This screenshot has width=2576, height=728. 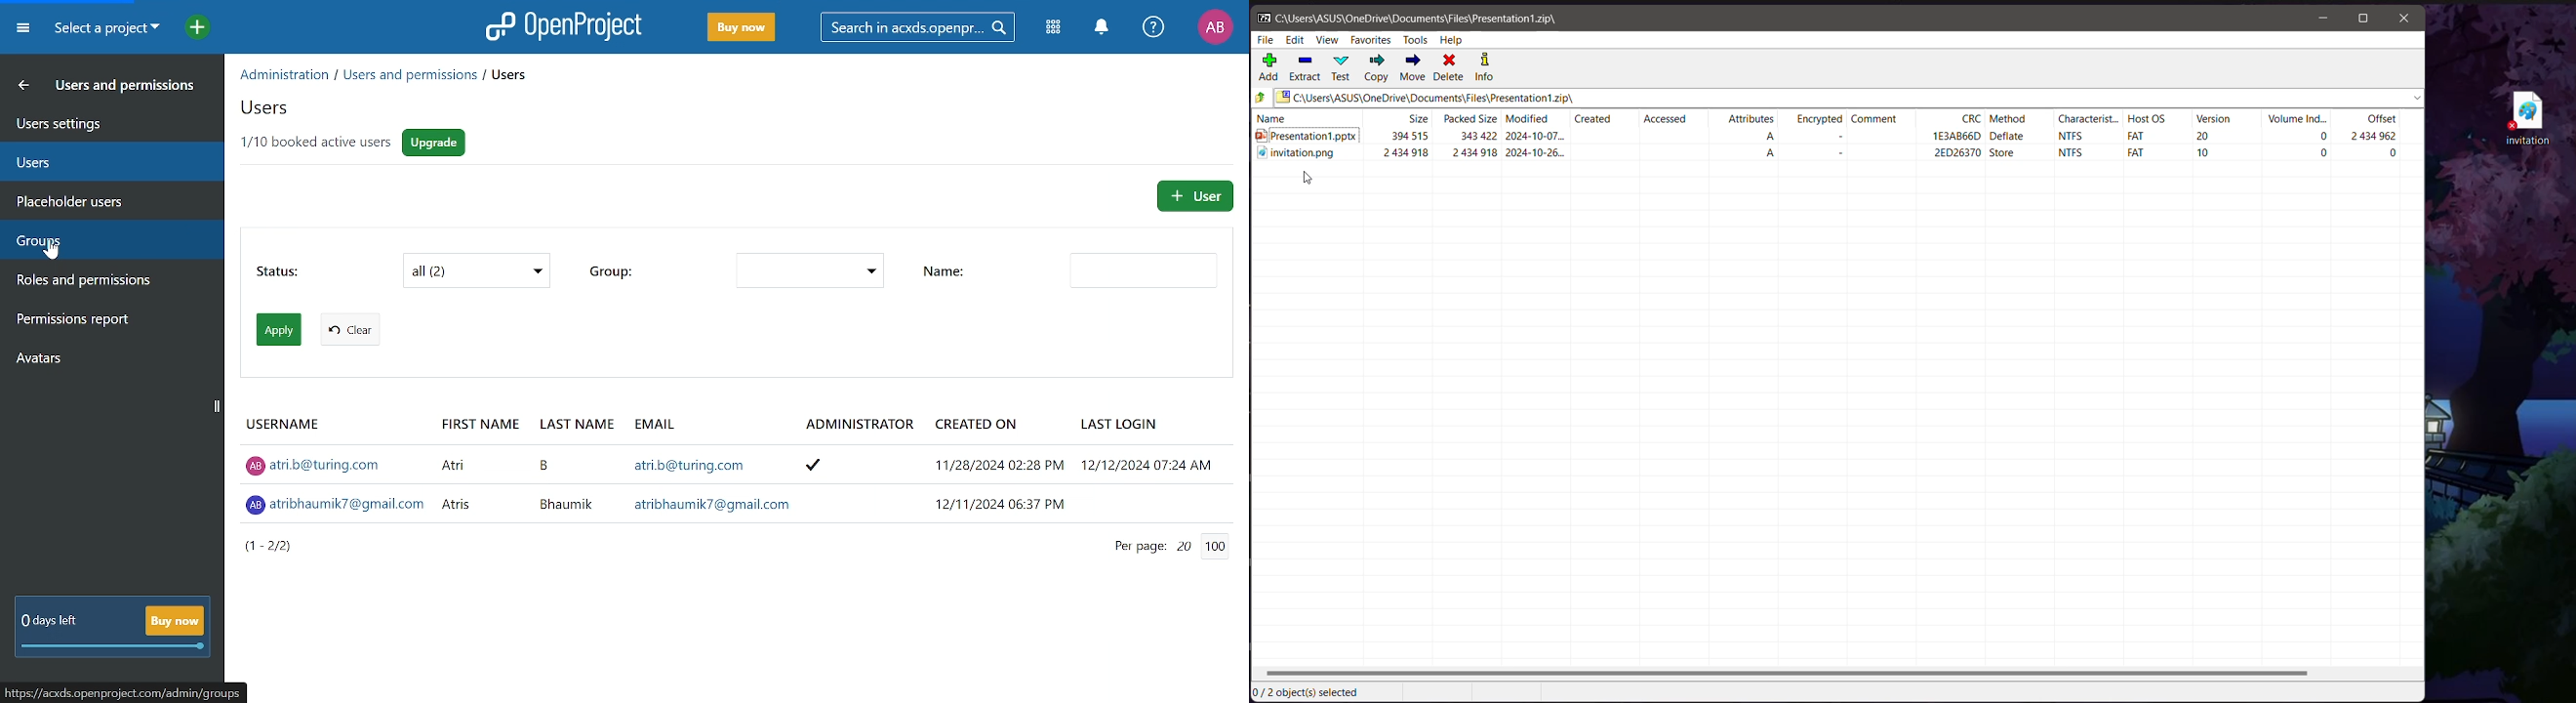 What do you see at coordinates (744, 504) in the screenshot?
I see `user "atribhaumik1928@gmail.com"` at bounding box center [744, 504].